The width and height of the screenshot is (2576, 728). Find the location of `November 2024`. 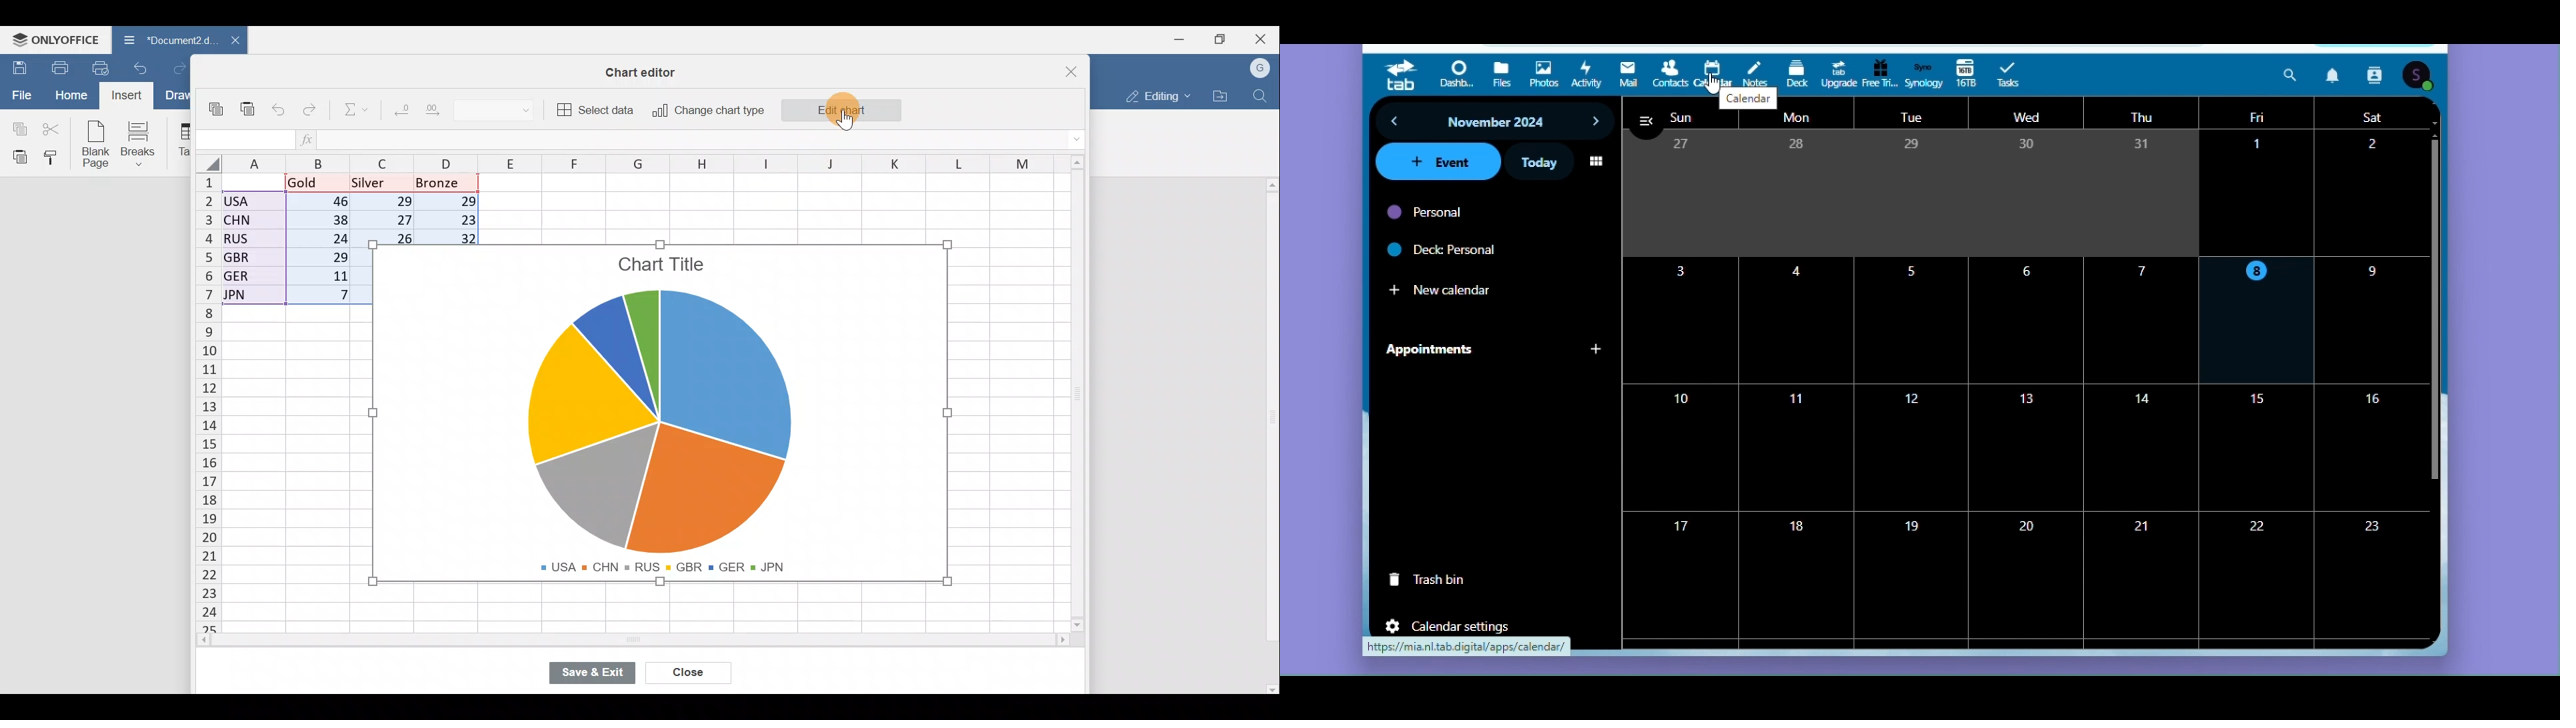

November 2024 is located at coordinates (1497, 123).